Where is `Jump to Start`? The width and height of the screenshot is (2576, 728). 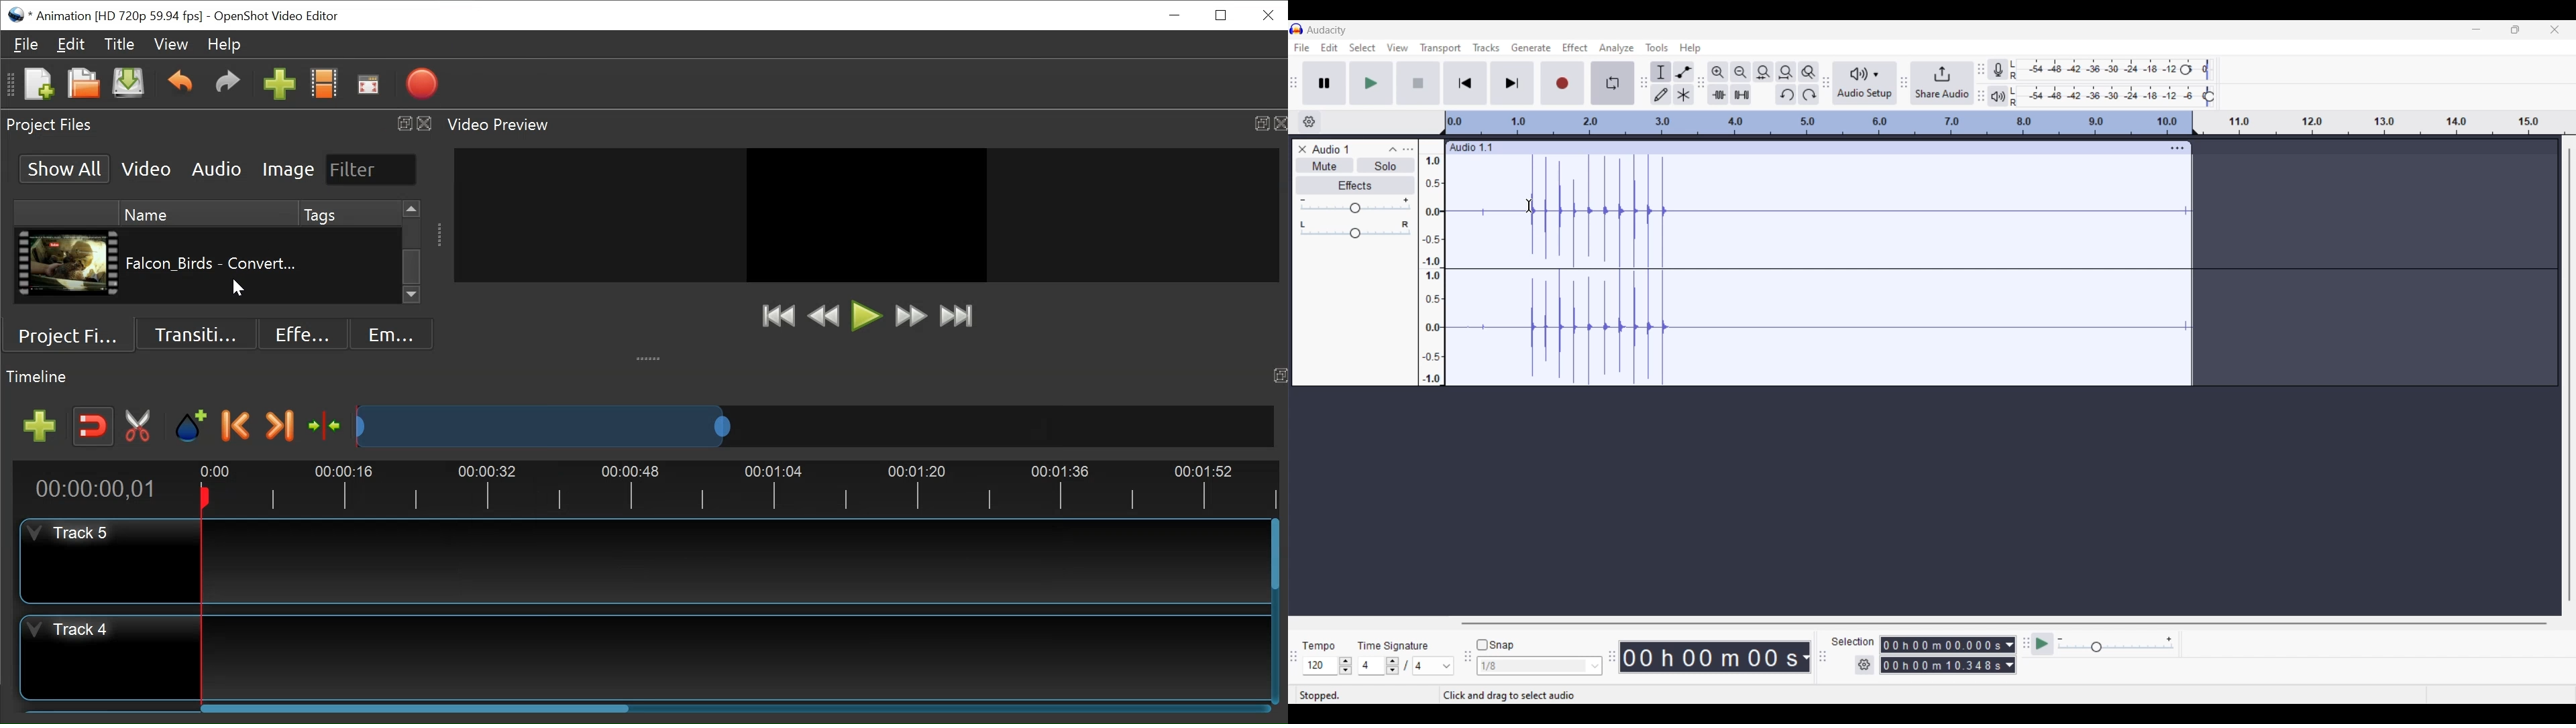 Jump to Start is located at coordinates (778, 316).